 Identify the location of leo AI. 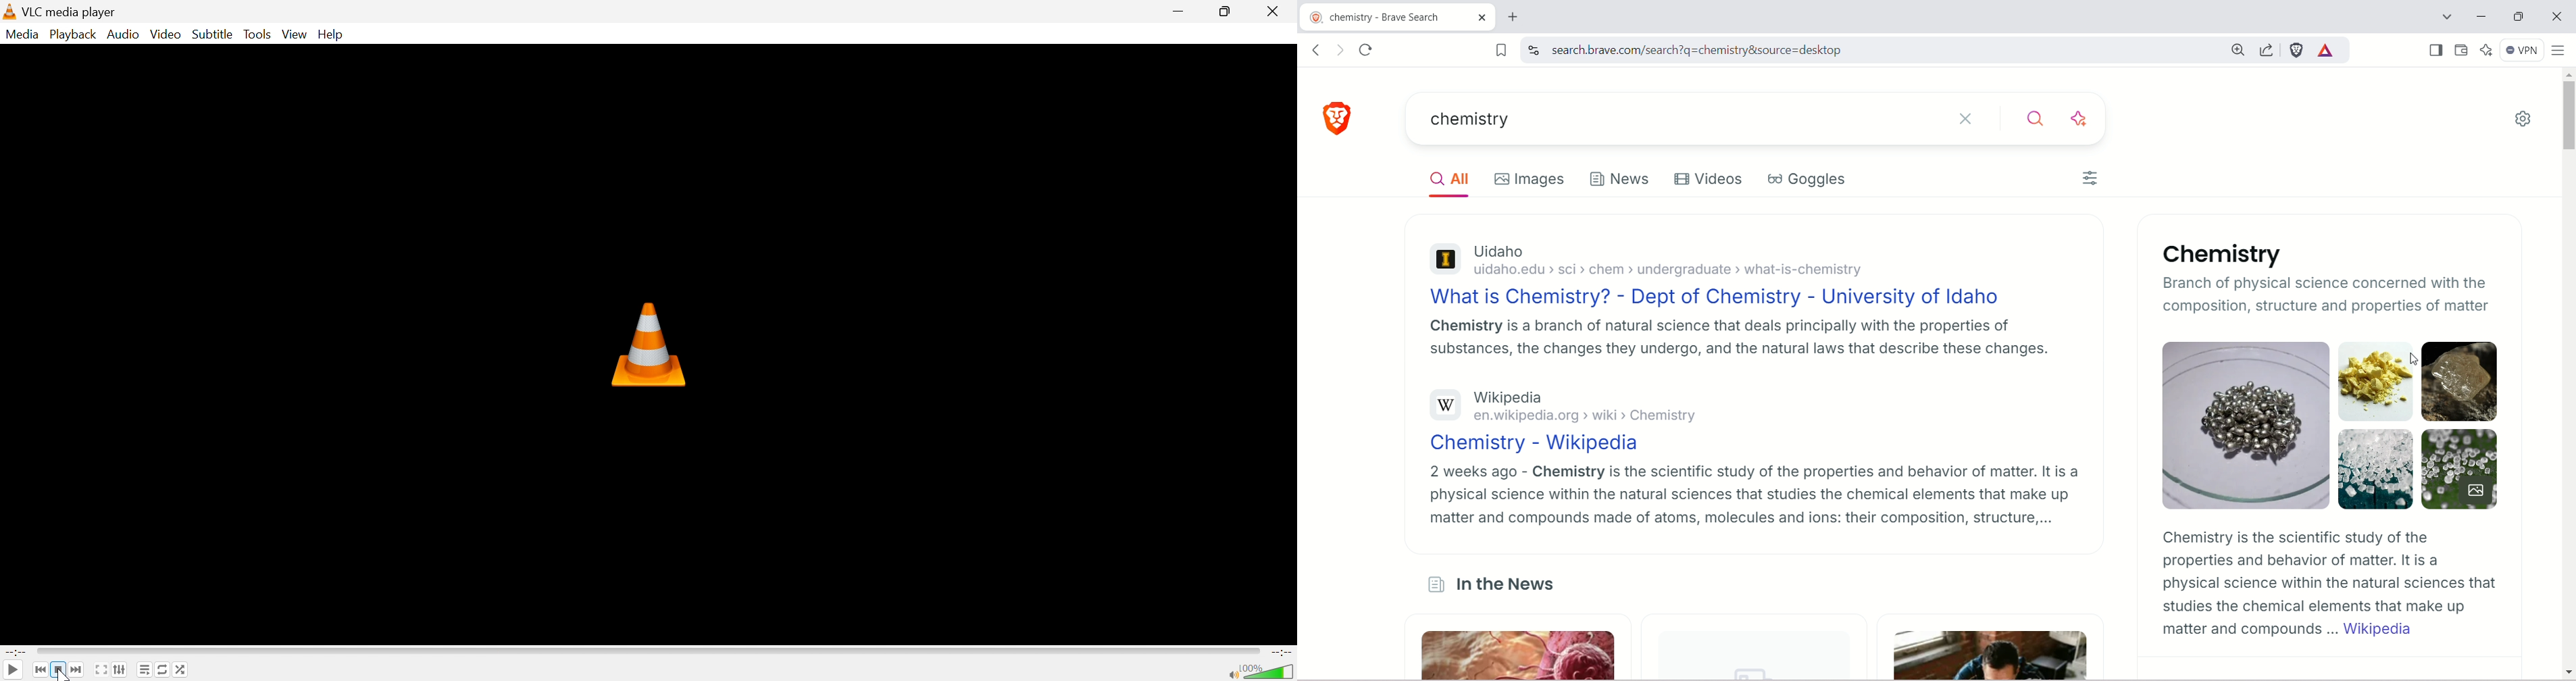
(2485, 49).